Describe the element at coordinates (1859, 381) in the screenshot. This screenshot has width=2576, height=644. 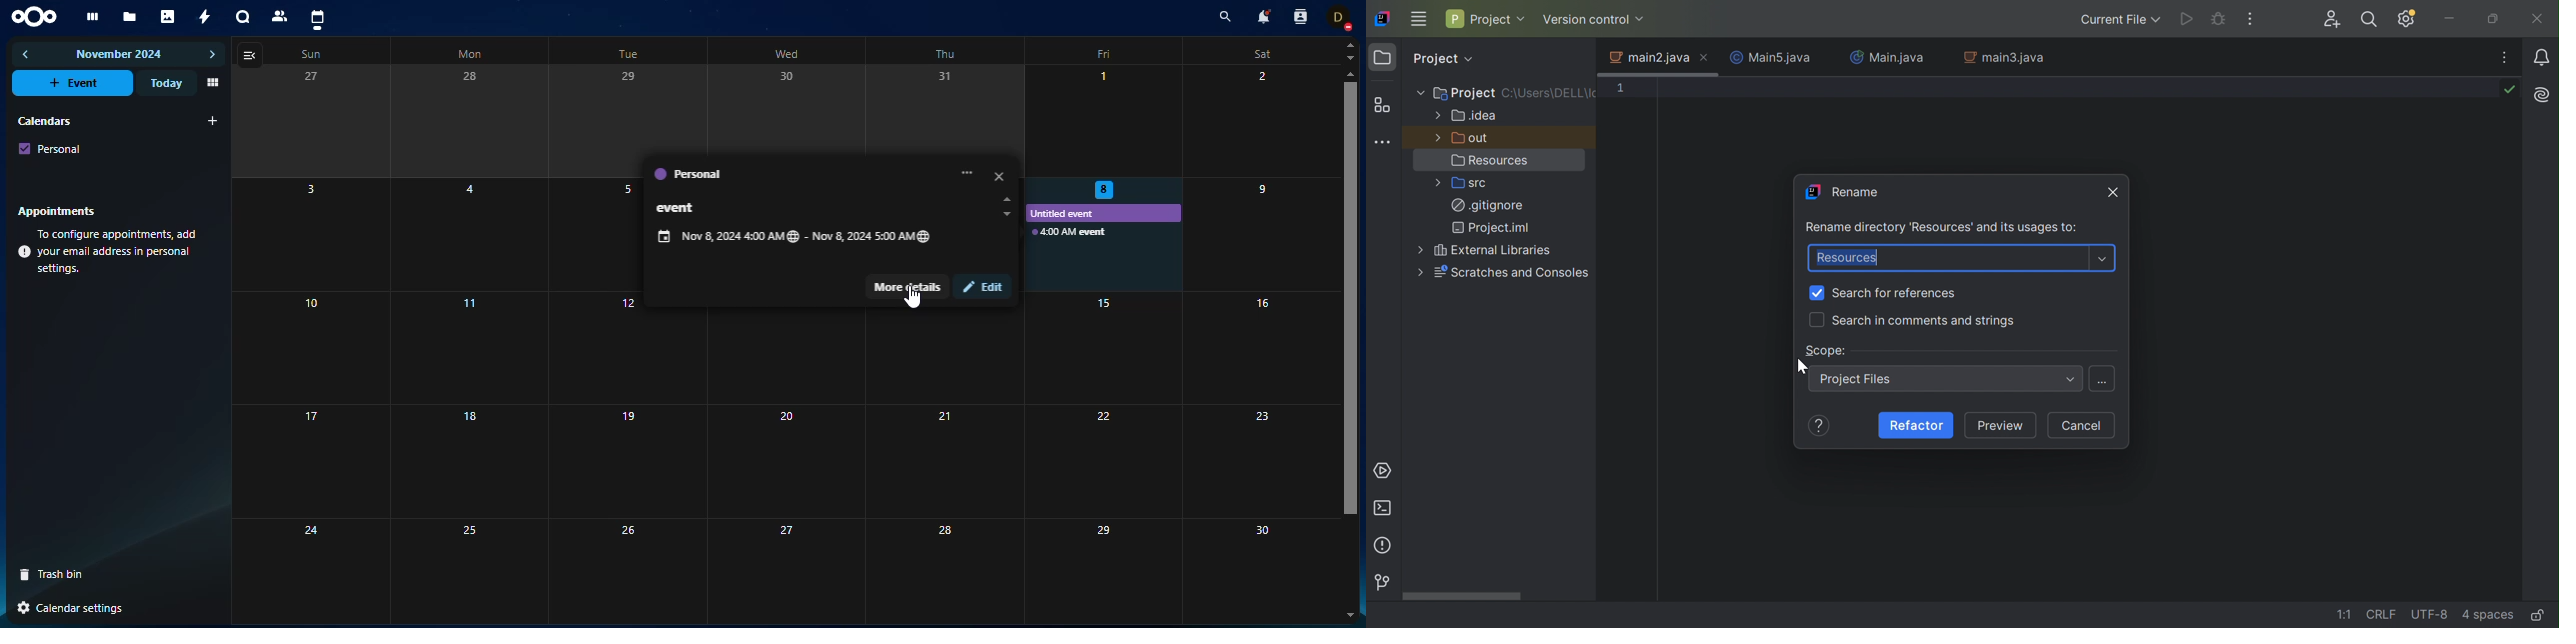
I see `Project files` at that location.